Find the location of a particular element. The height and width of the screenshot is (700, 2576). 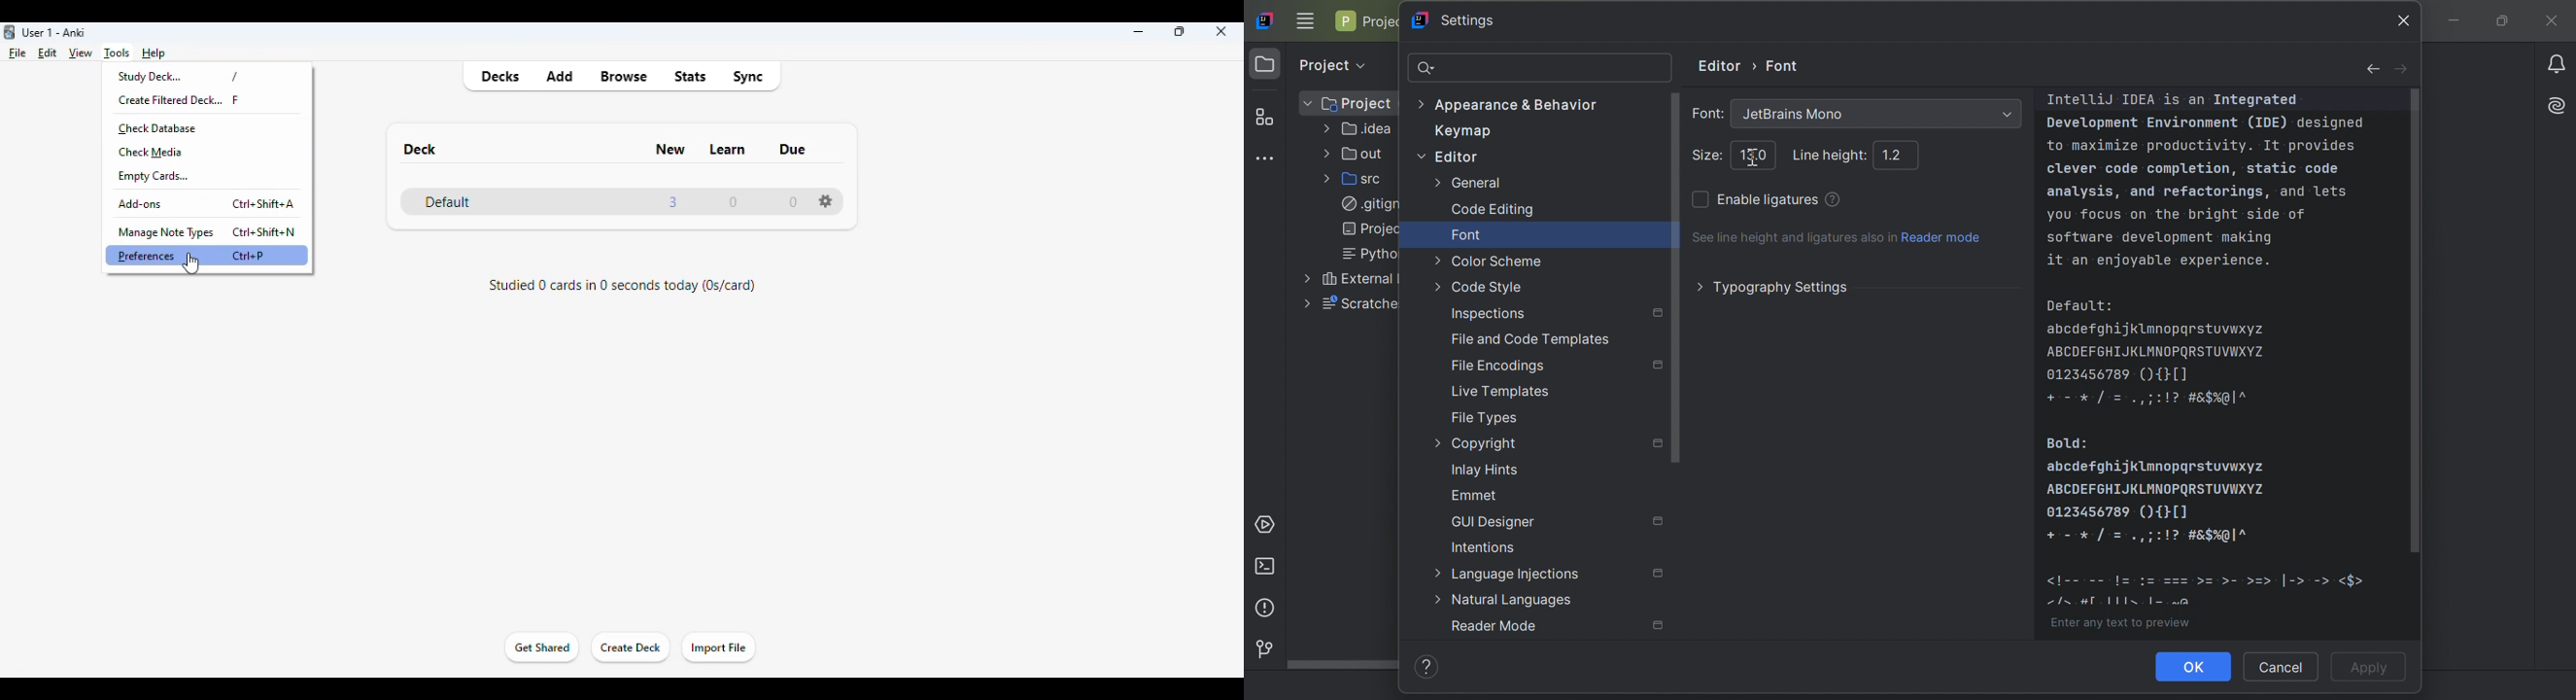

0 is located at coordinates (793, 202).